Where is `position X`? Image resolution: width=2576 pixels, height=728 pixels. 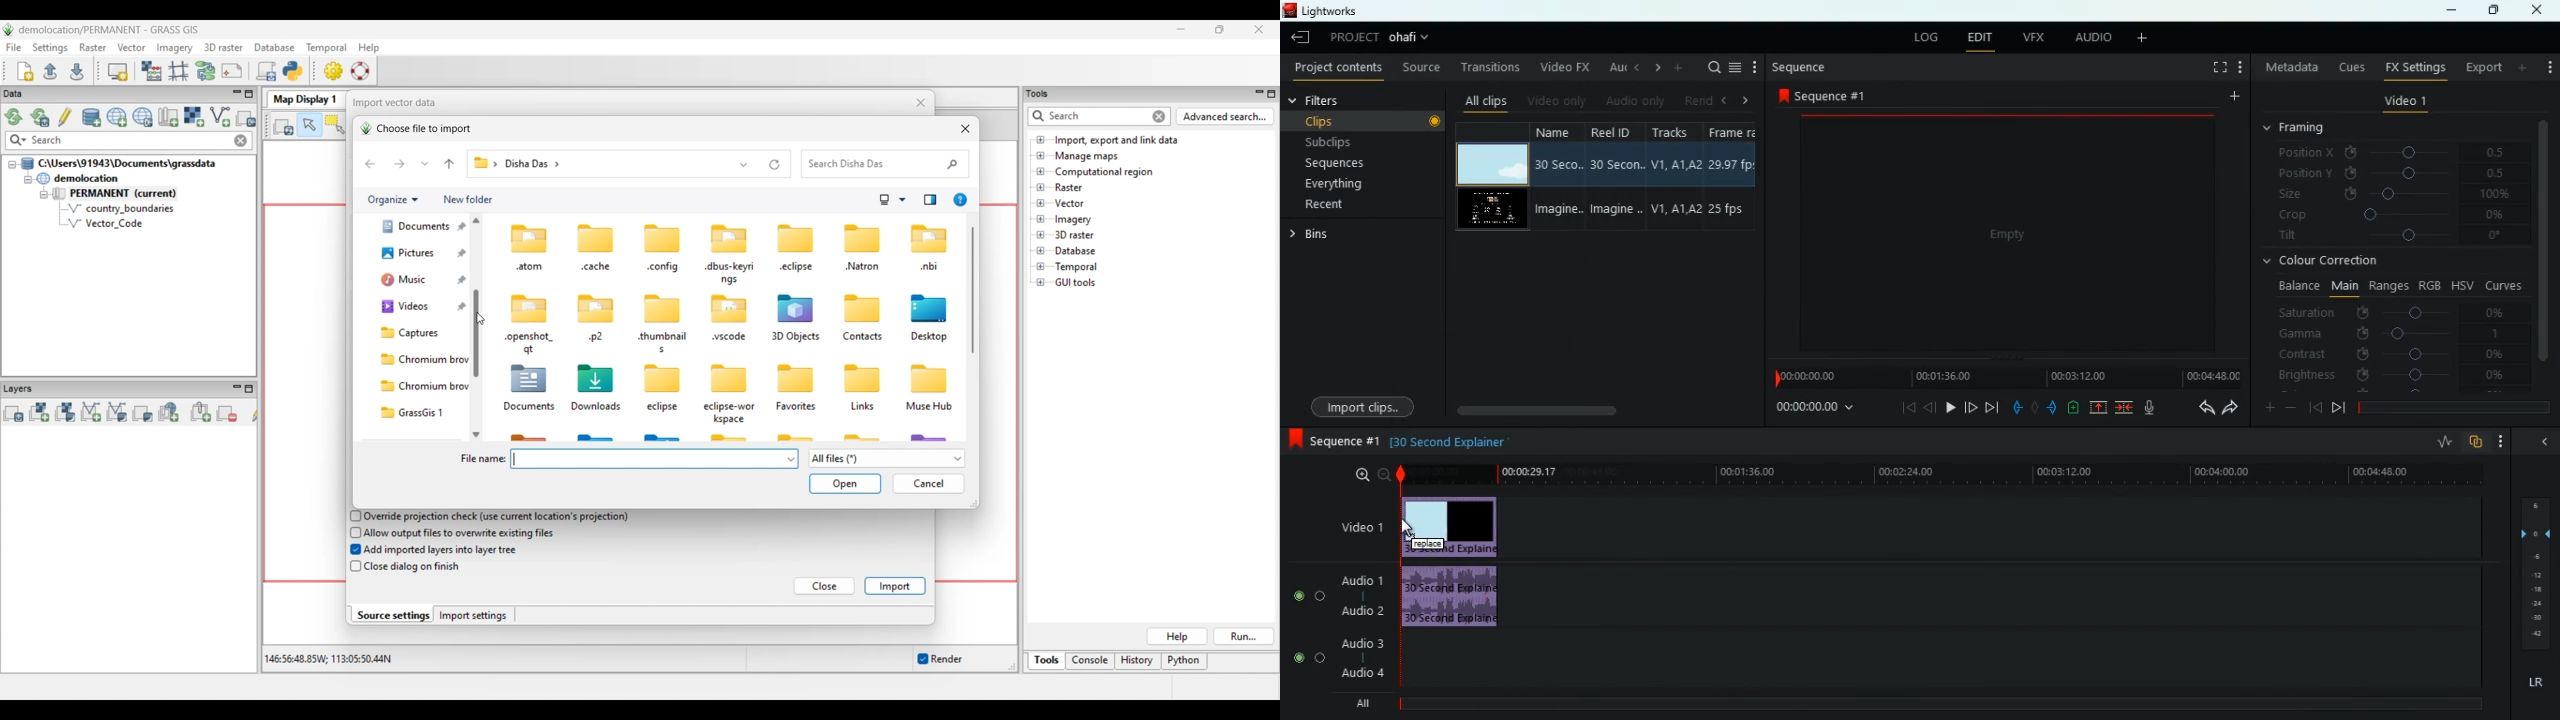 position X is located at coordinates (2389, 153).